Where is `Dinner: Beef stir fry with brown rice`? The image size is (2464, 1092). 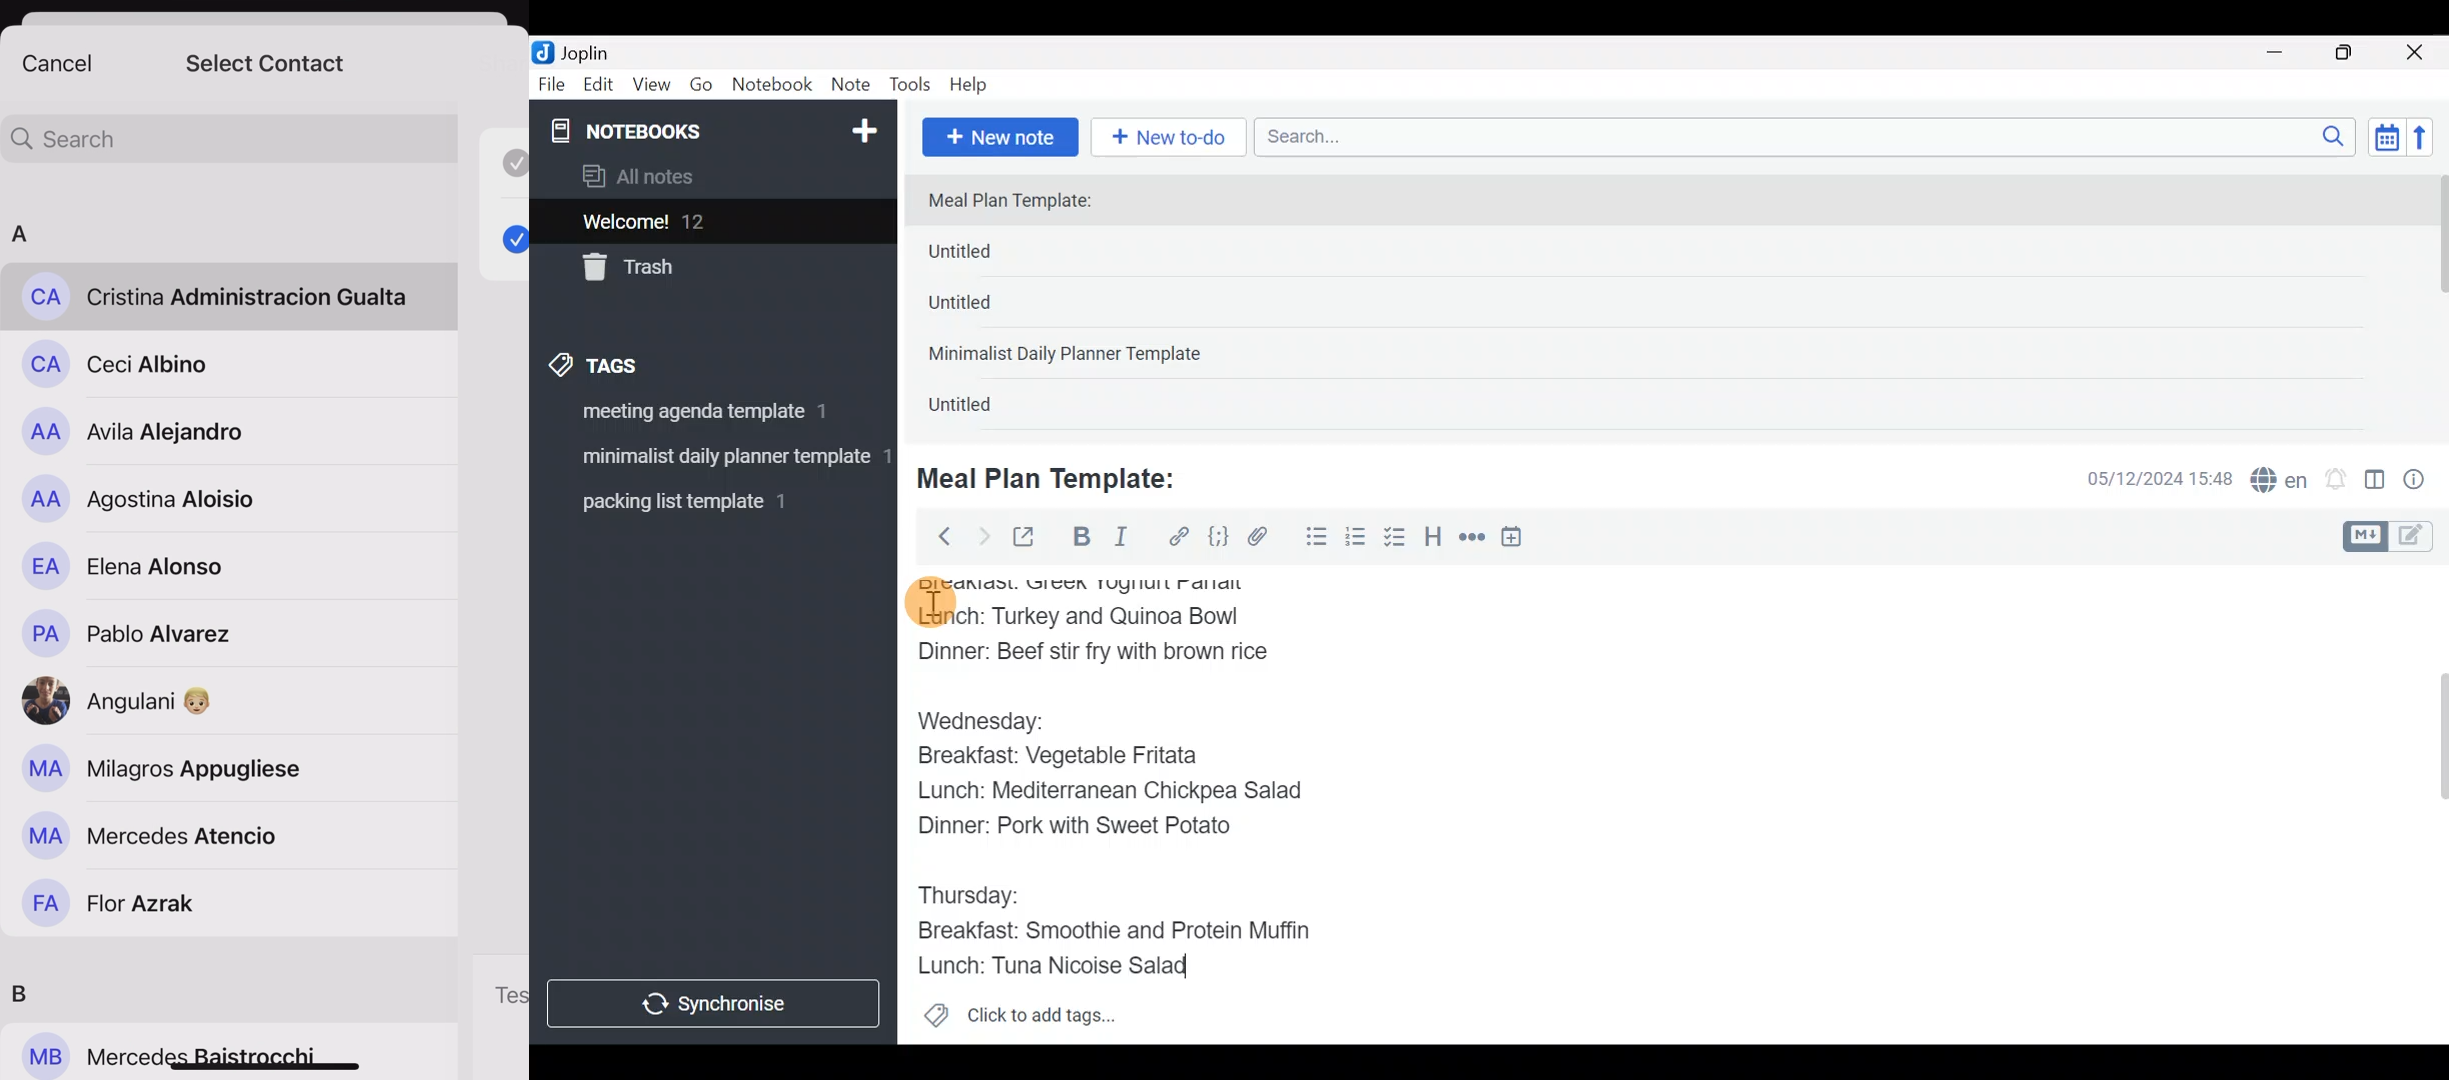
Dinner: Beef stir fry with brown rice is located at coordinates (1097, 657).